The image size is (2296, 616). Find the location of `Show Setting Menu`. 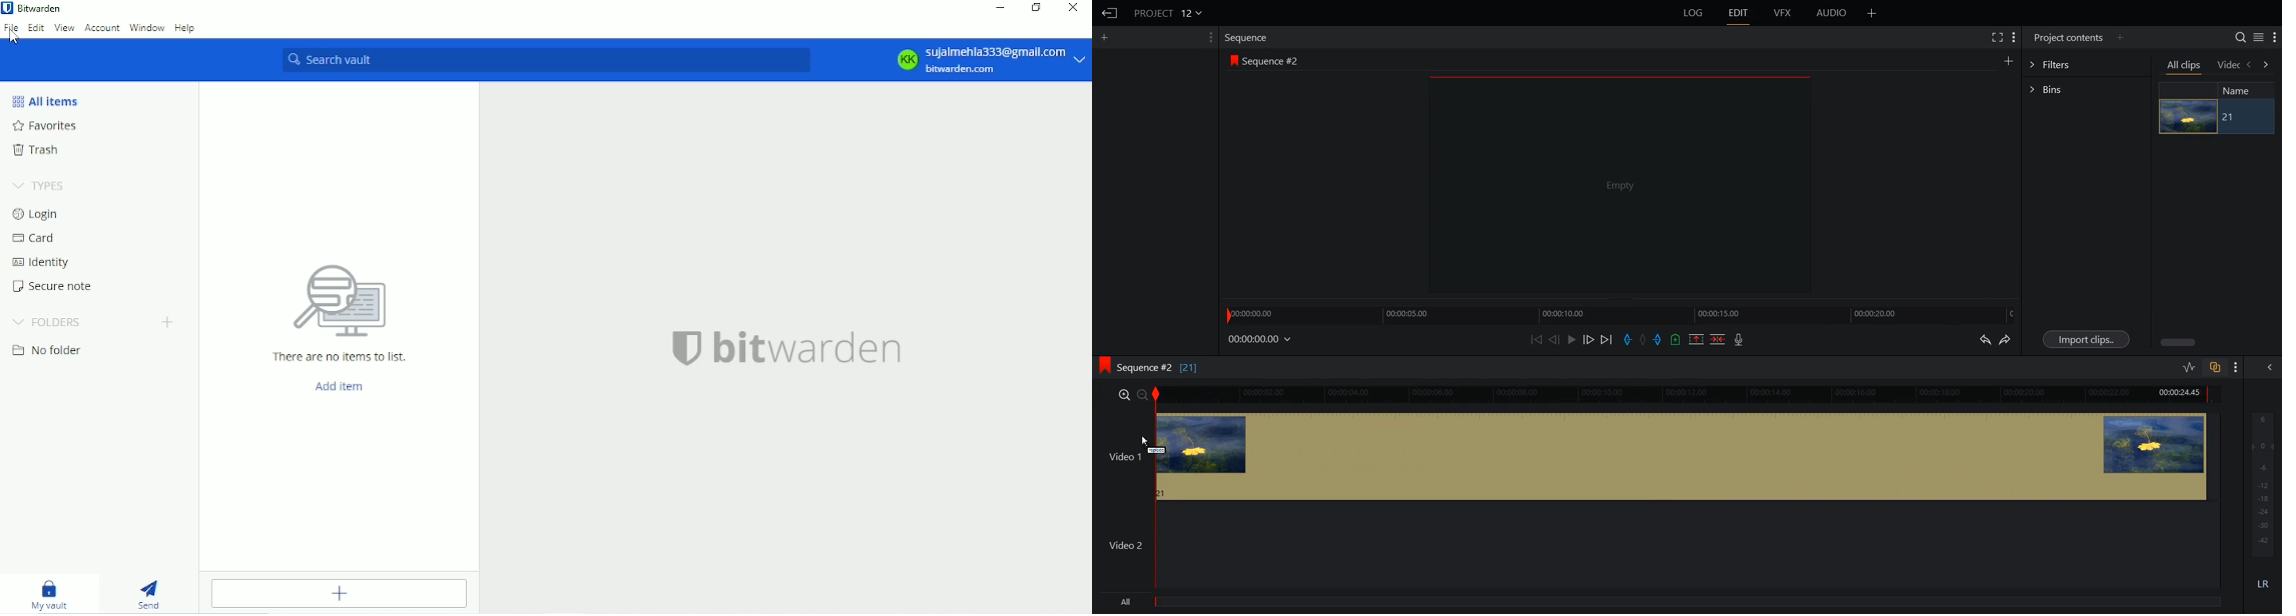

Show Setting Menu is located at coordinates (2237, 368).